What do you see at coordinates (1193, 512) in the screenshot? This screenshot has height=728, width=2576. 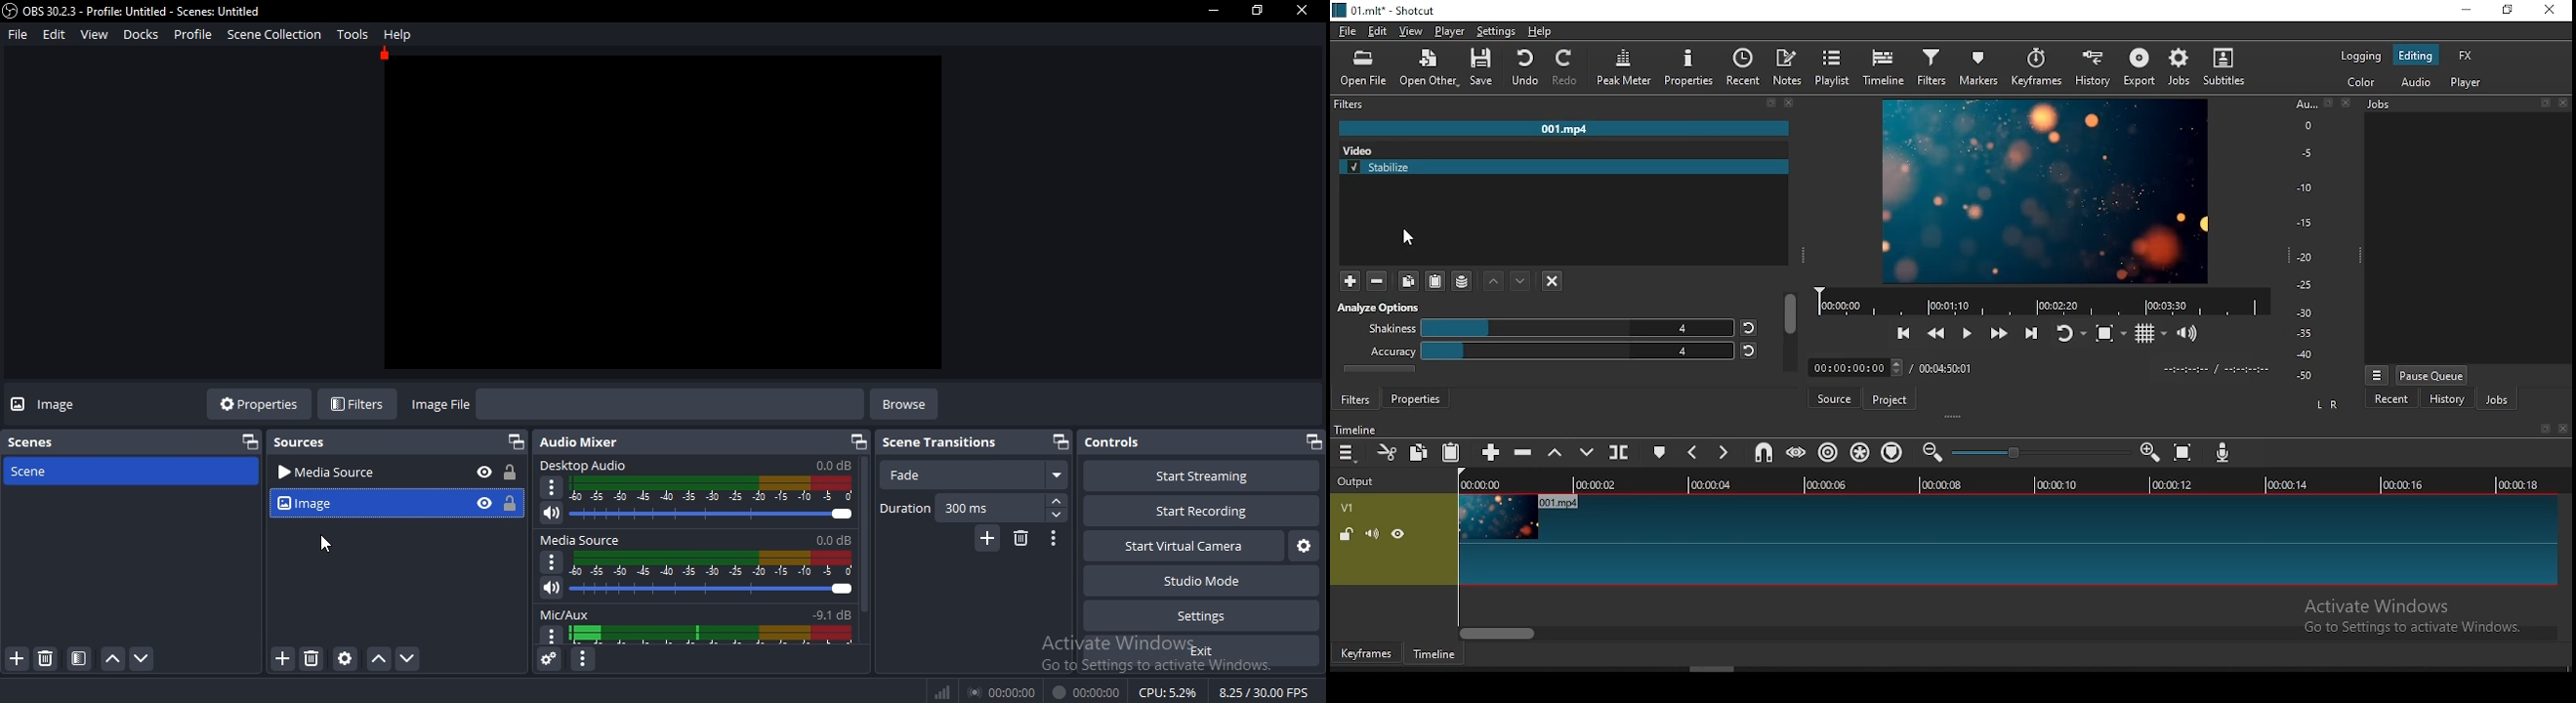 I see `start recording` at bounding box center [1193, 512].